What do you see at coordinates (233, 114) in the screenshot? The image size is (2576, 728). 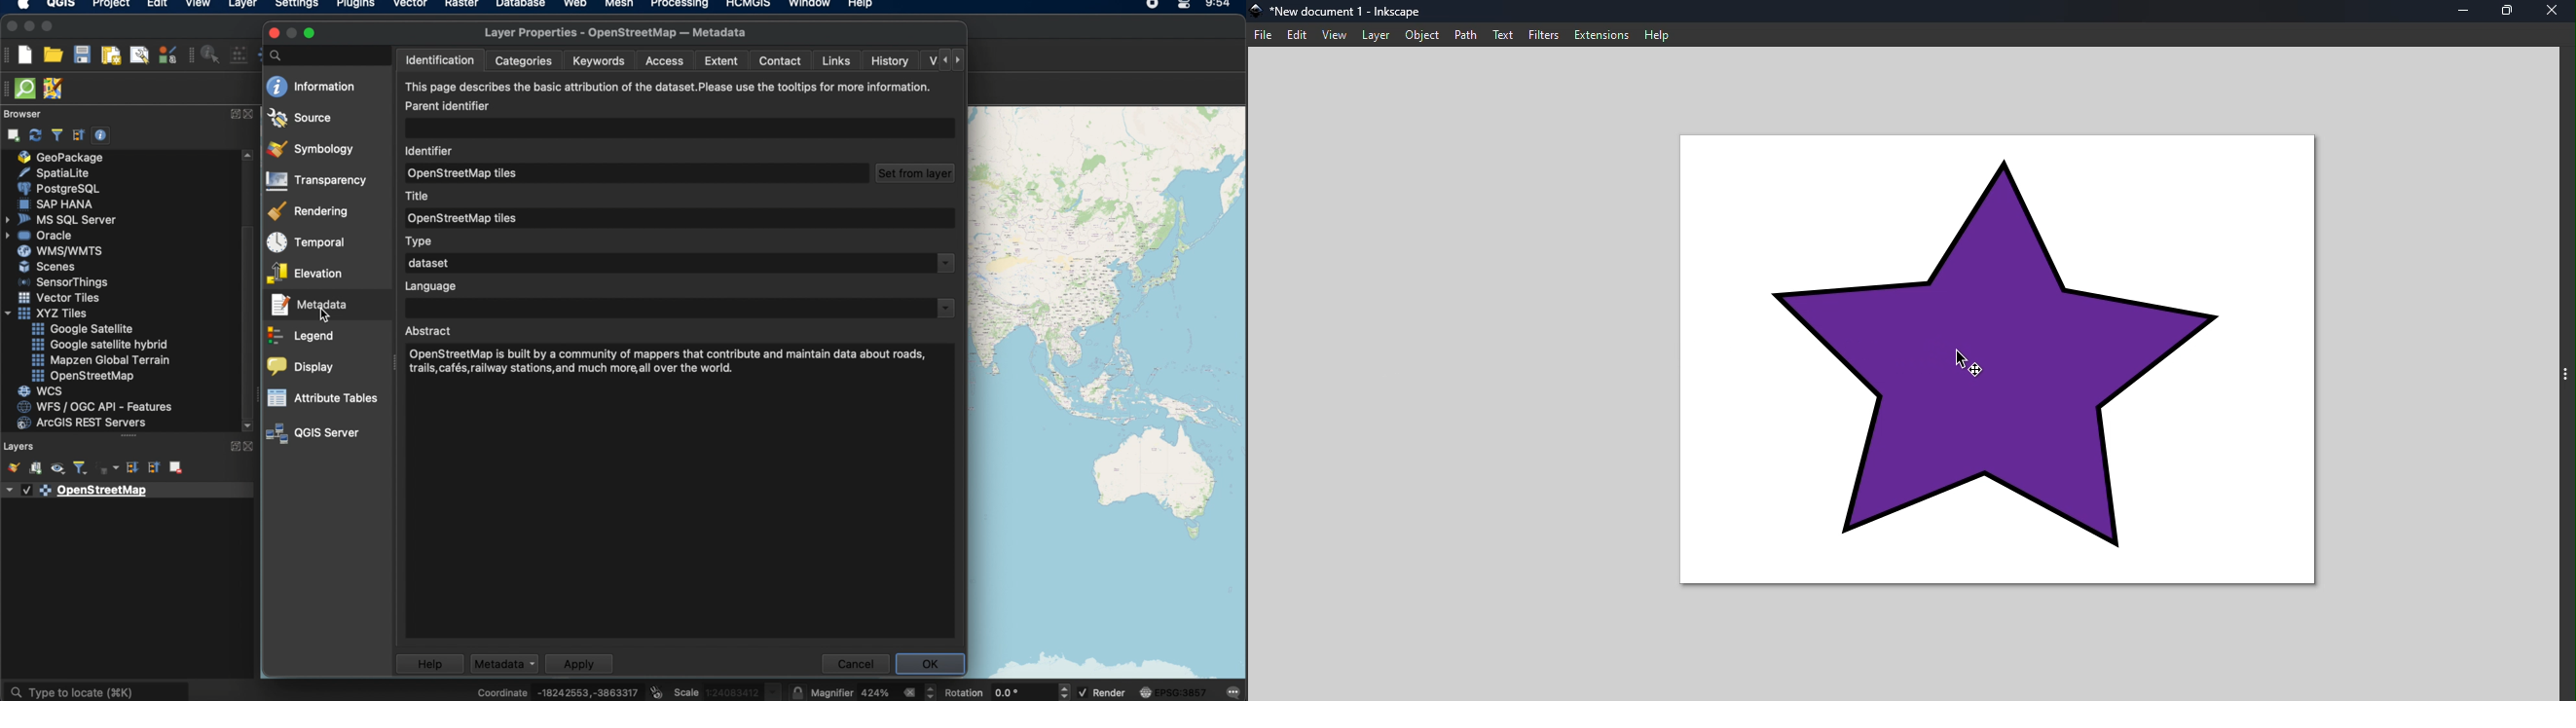 I see `EXPAND` at bounding box center [233, 114].